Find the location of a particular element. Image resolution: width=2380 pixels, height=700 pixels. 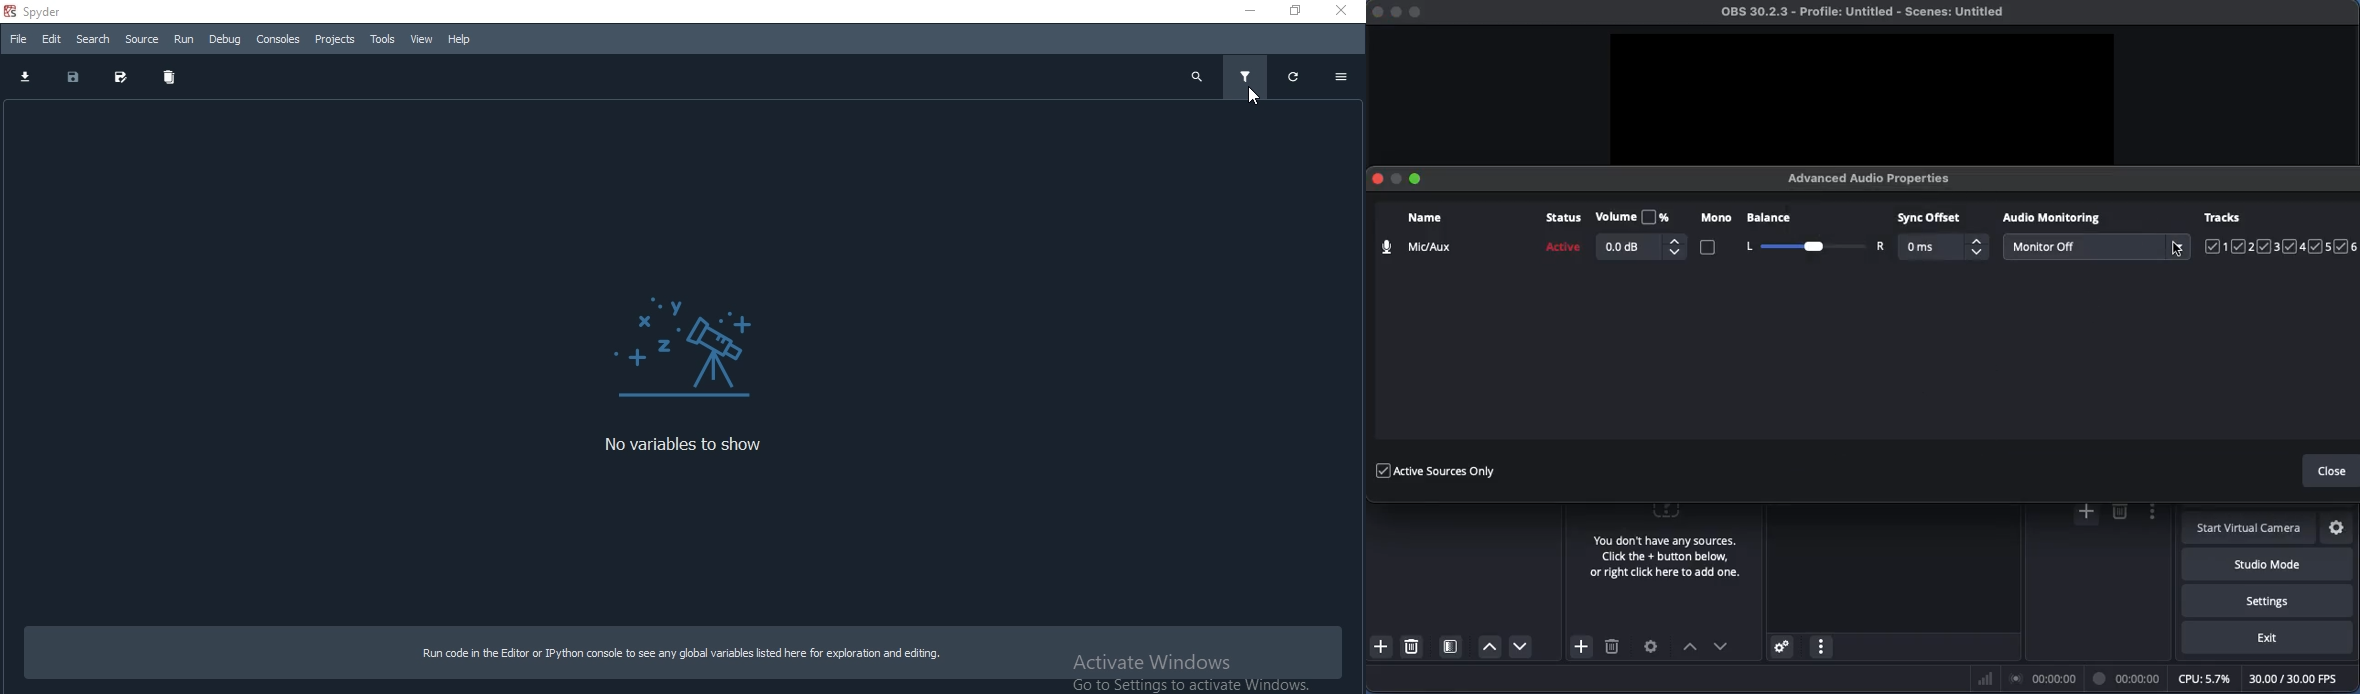

Move up is located at coordinates (1689, 648).